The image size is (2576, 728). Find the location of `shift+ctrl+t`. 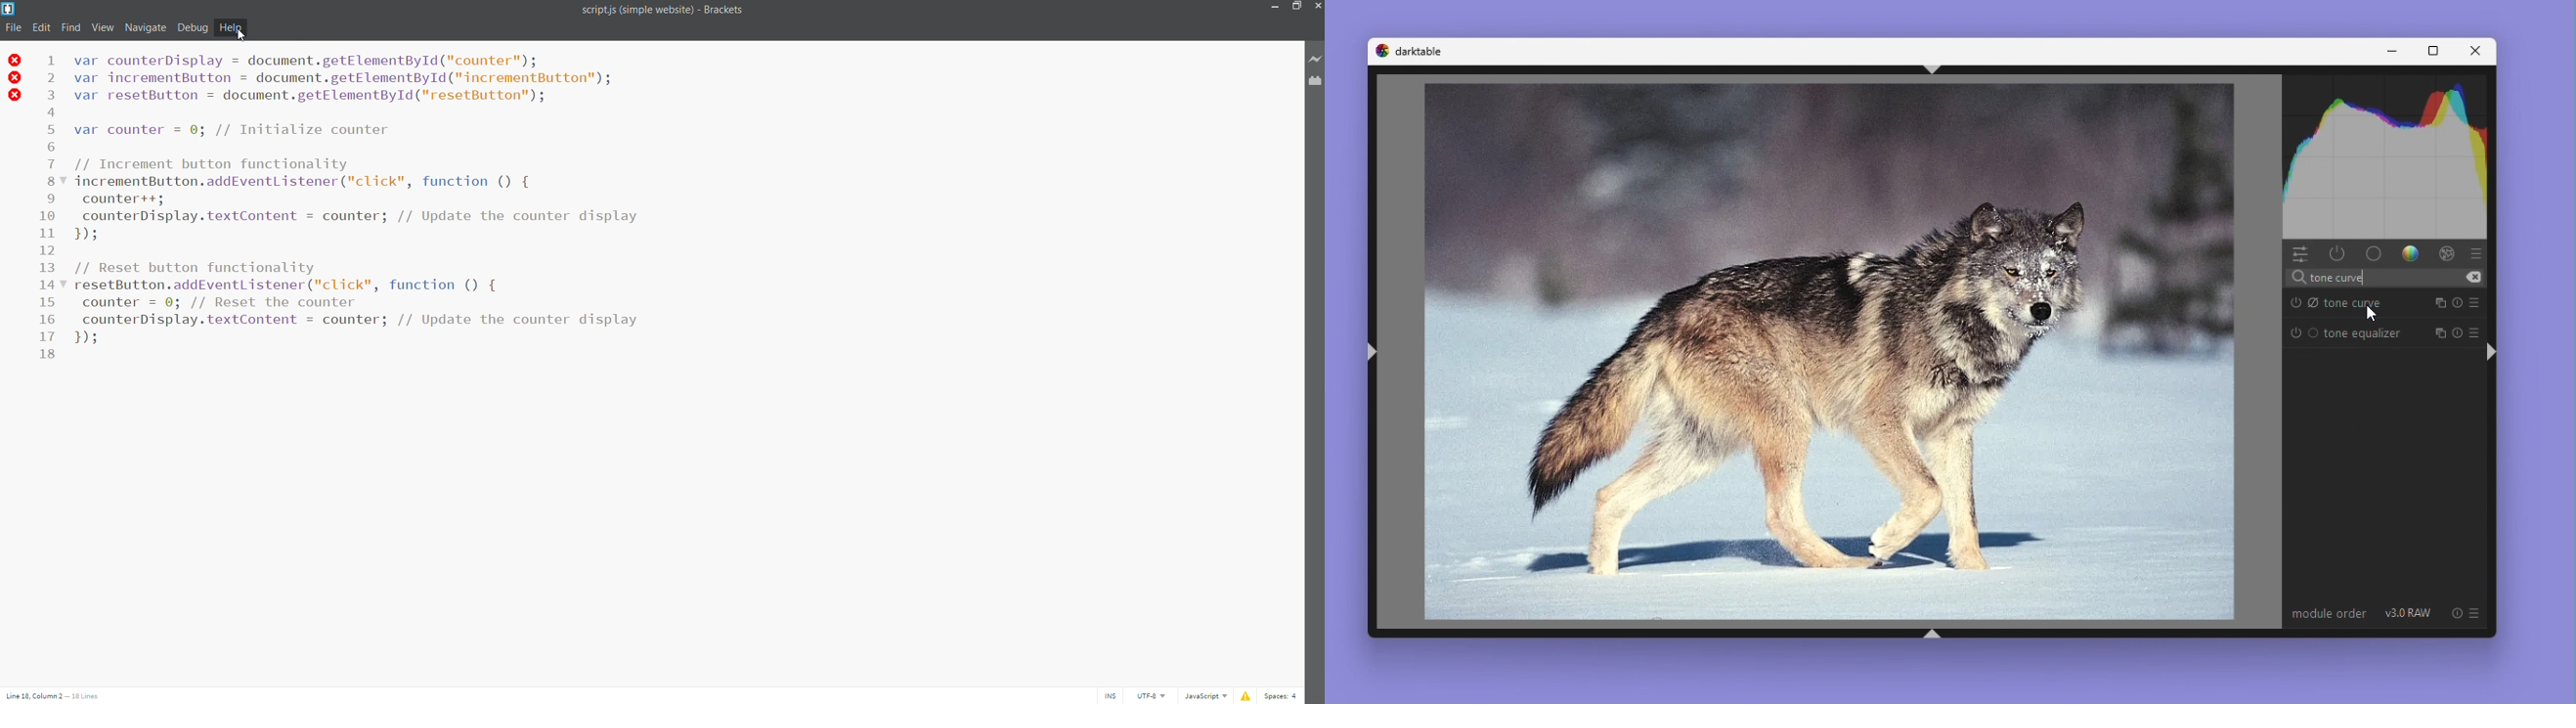

shift+ctrl+t is located at coordinates (1930, 69).